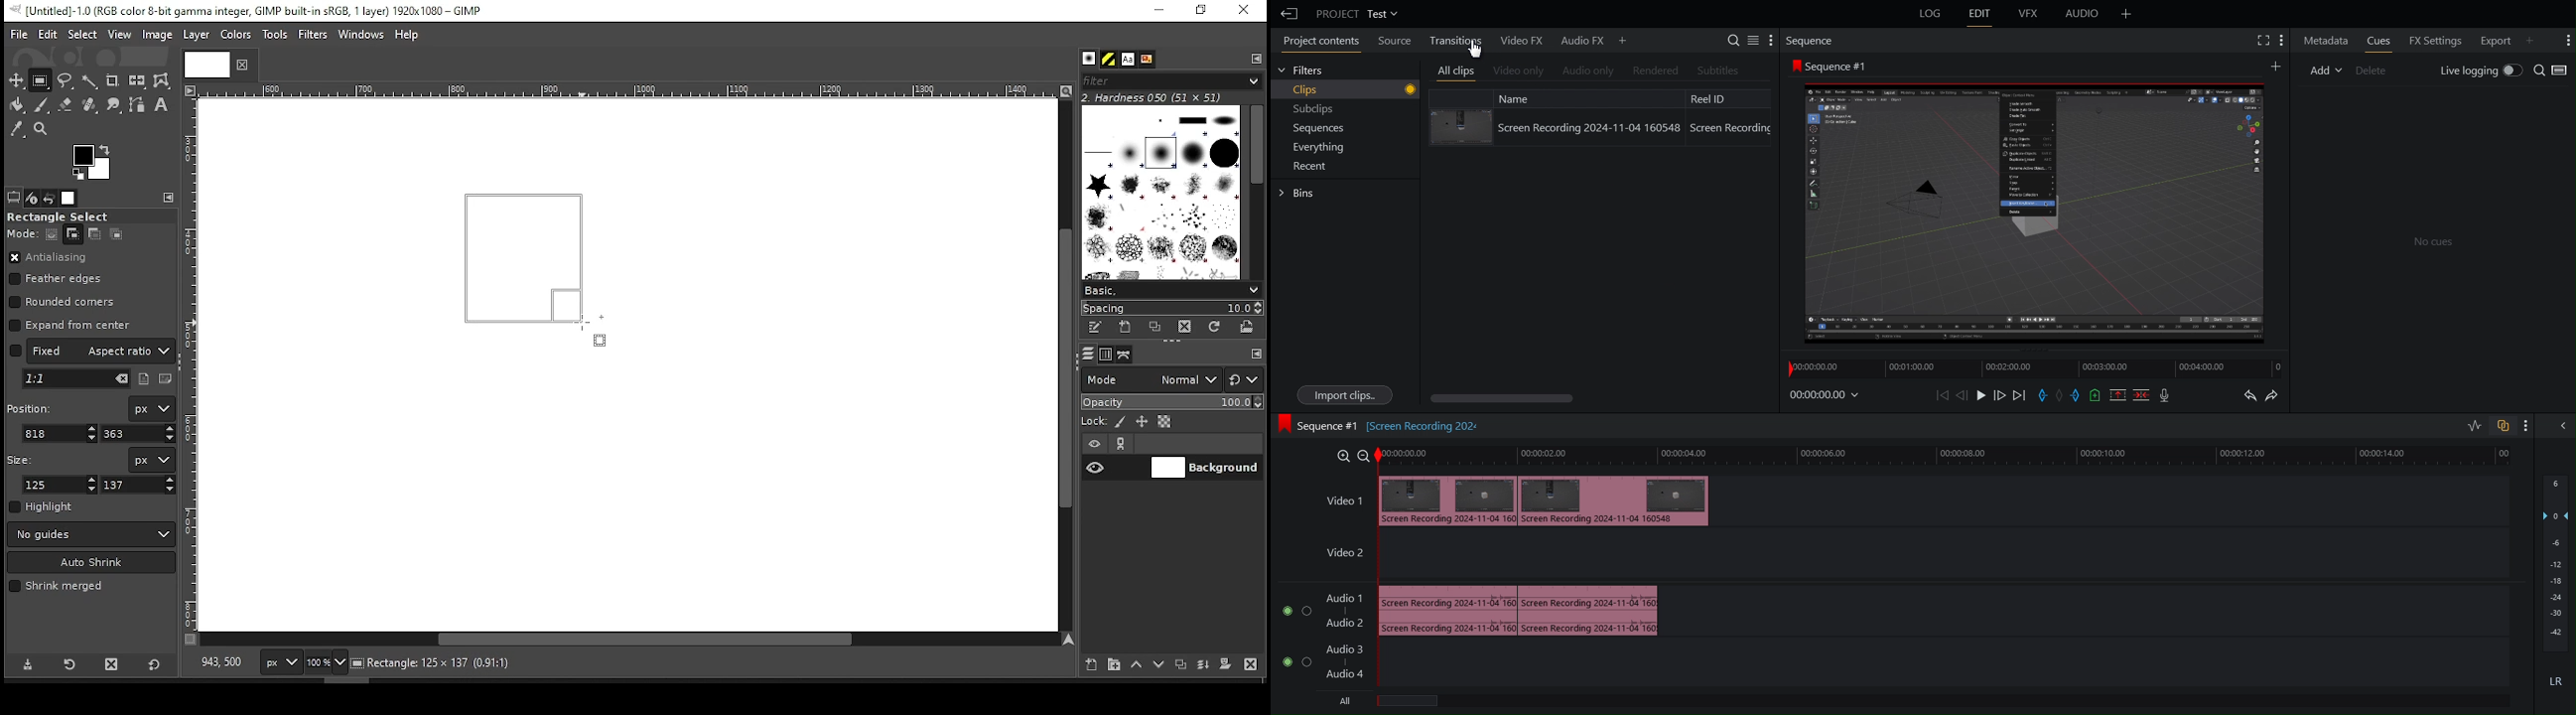 This screenshot has height=728, width=2576. Describe the element at coordinates (1243, 381) in the screenshot. I see `switch to other mode groups` at that location.